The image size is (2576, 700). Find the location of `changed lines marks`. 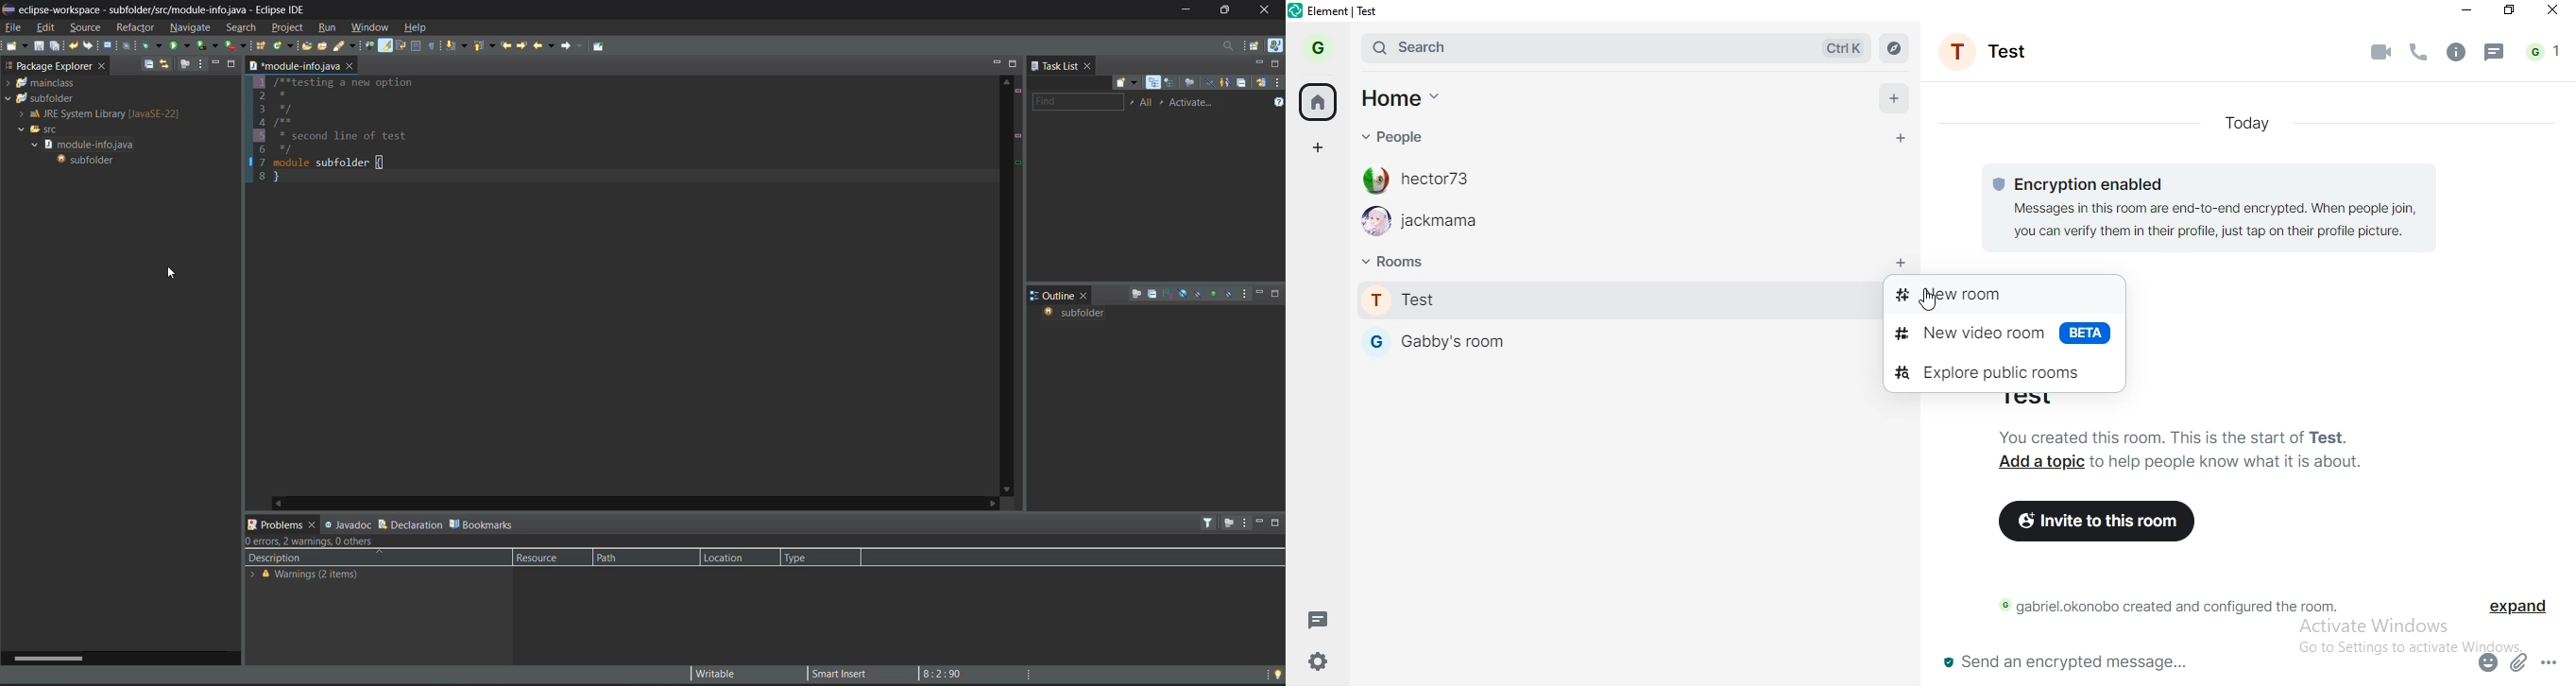

changed lines marks is located at coordinates (1017, 137).